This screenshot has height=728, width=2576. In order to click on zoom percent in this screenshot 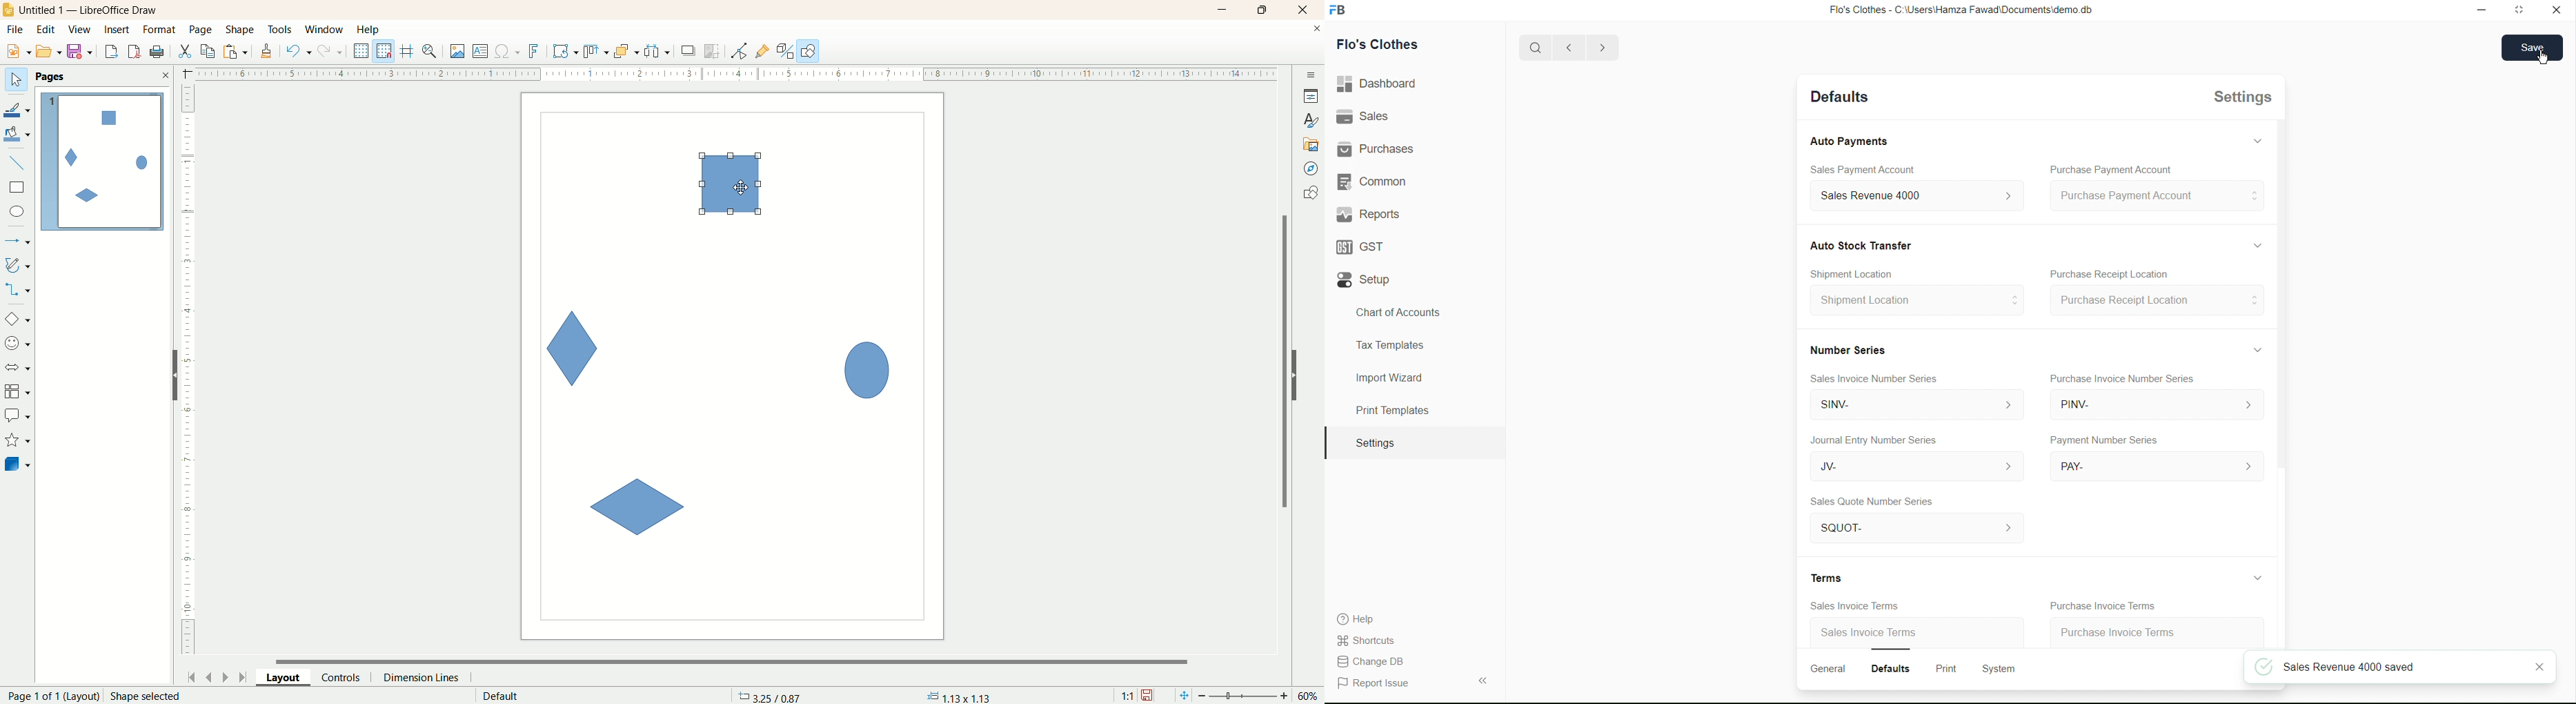, I will do `click(1309, 696)`.